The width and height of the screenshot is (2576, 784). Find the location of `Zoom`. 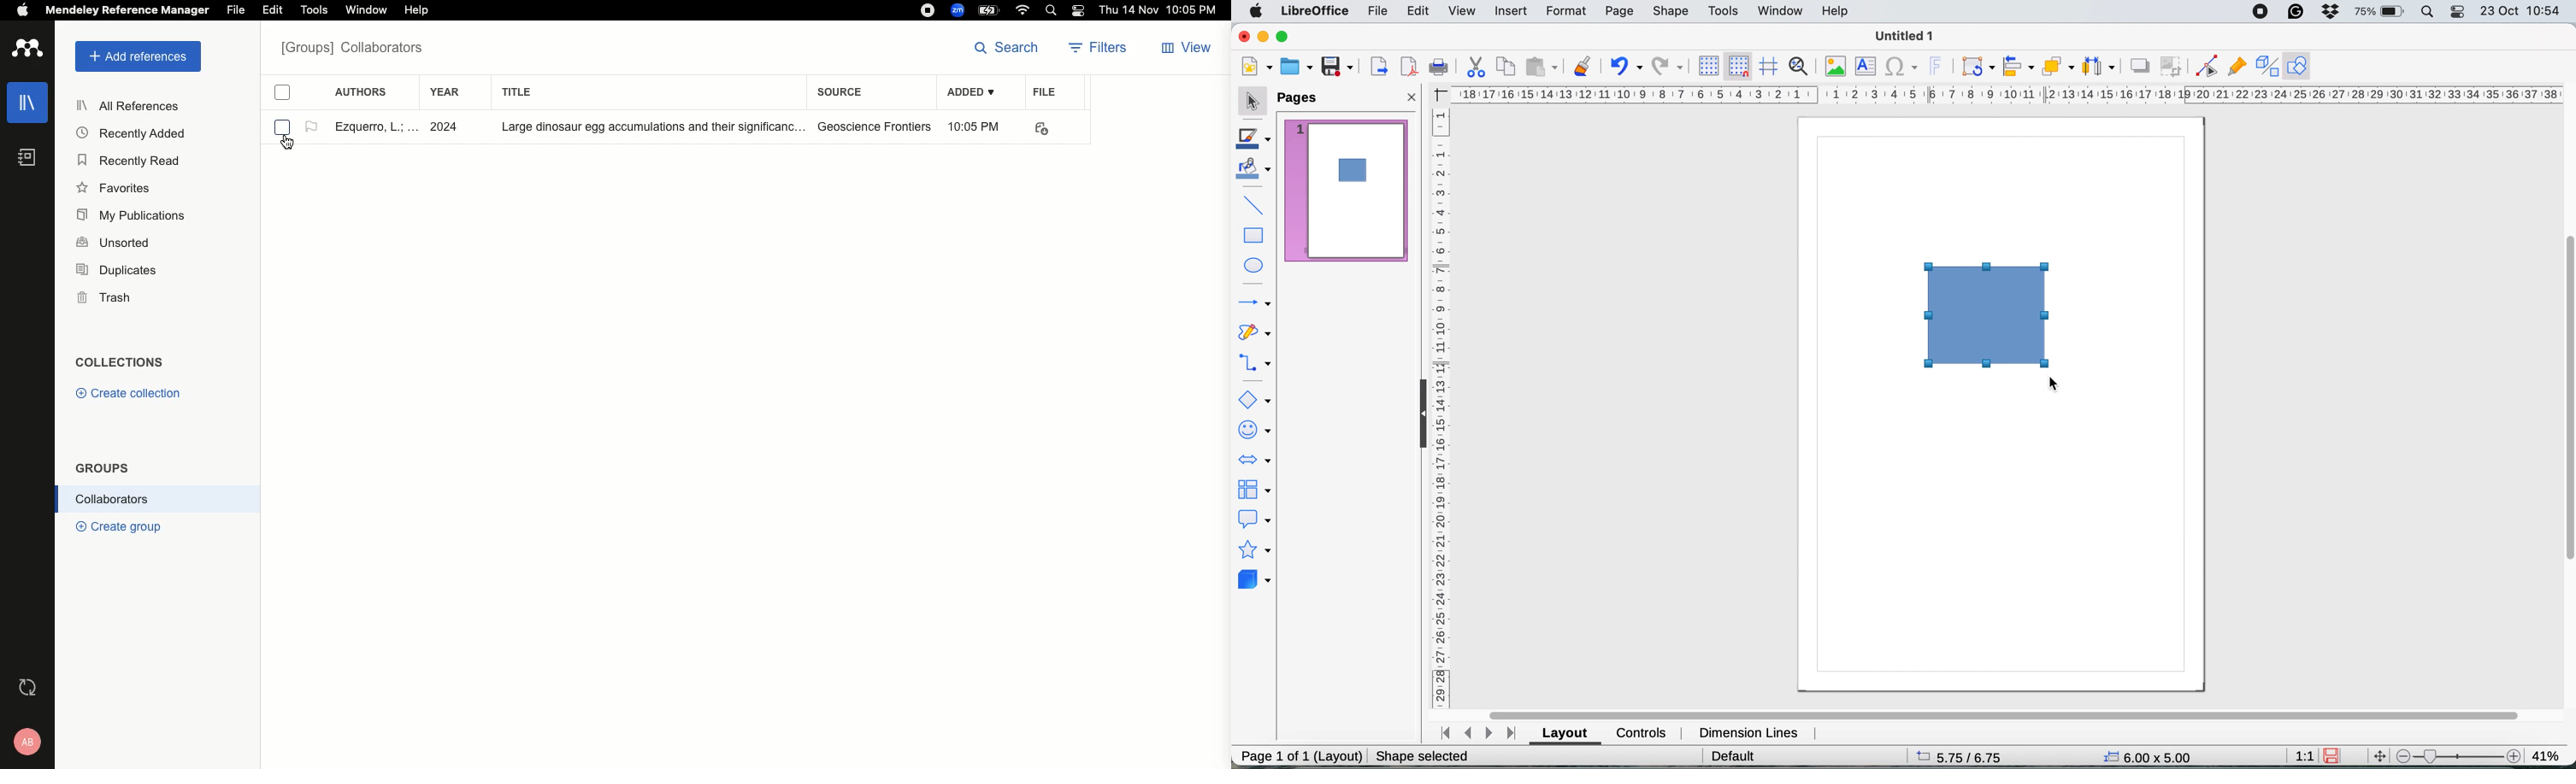

Zoom is located at coordinates (958, 10).